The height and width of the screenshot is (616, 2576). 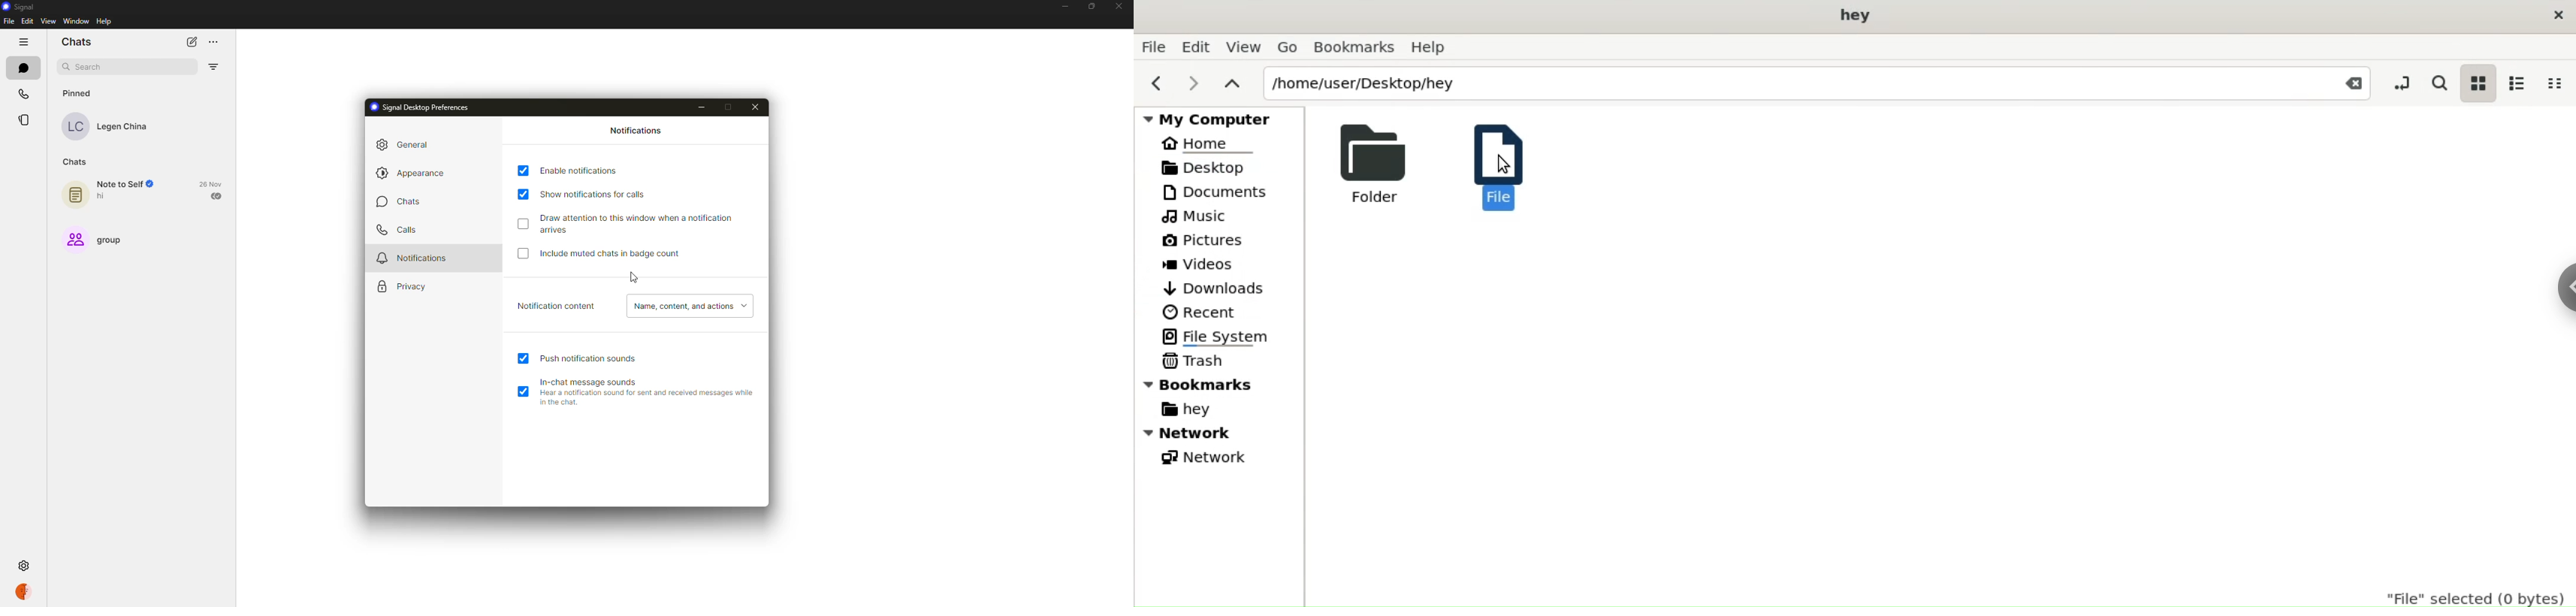 What do you see at coordinates (732, 105) in the screenshot?
I see `maximize` at bounding box center [732, 105].